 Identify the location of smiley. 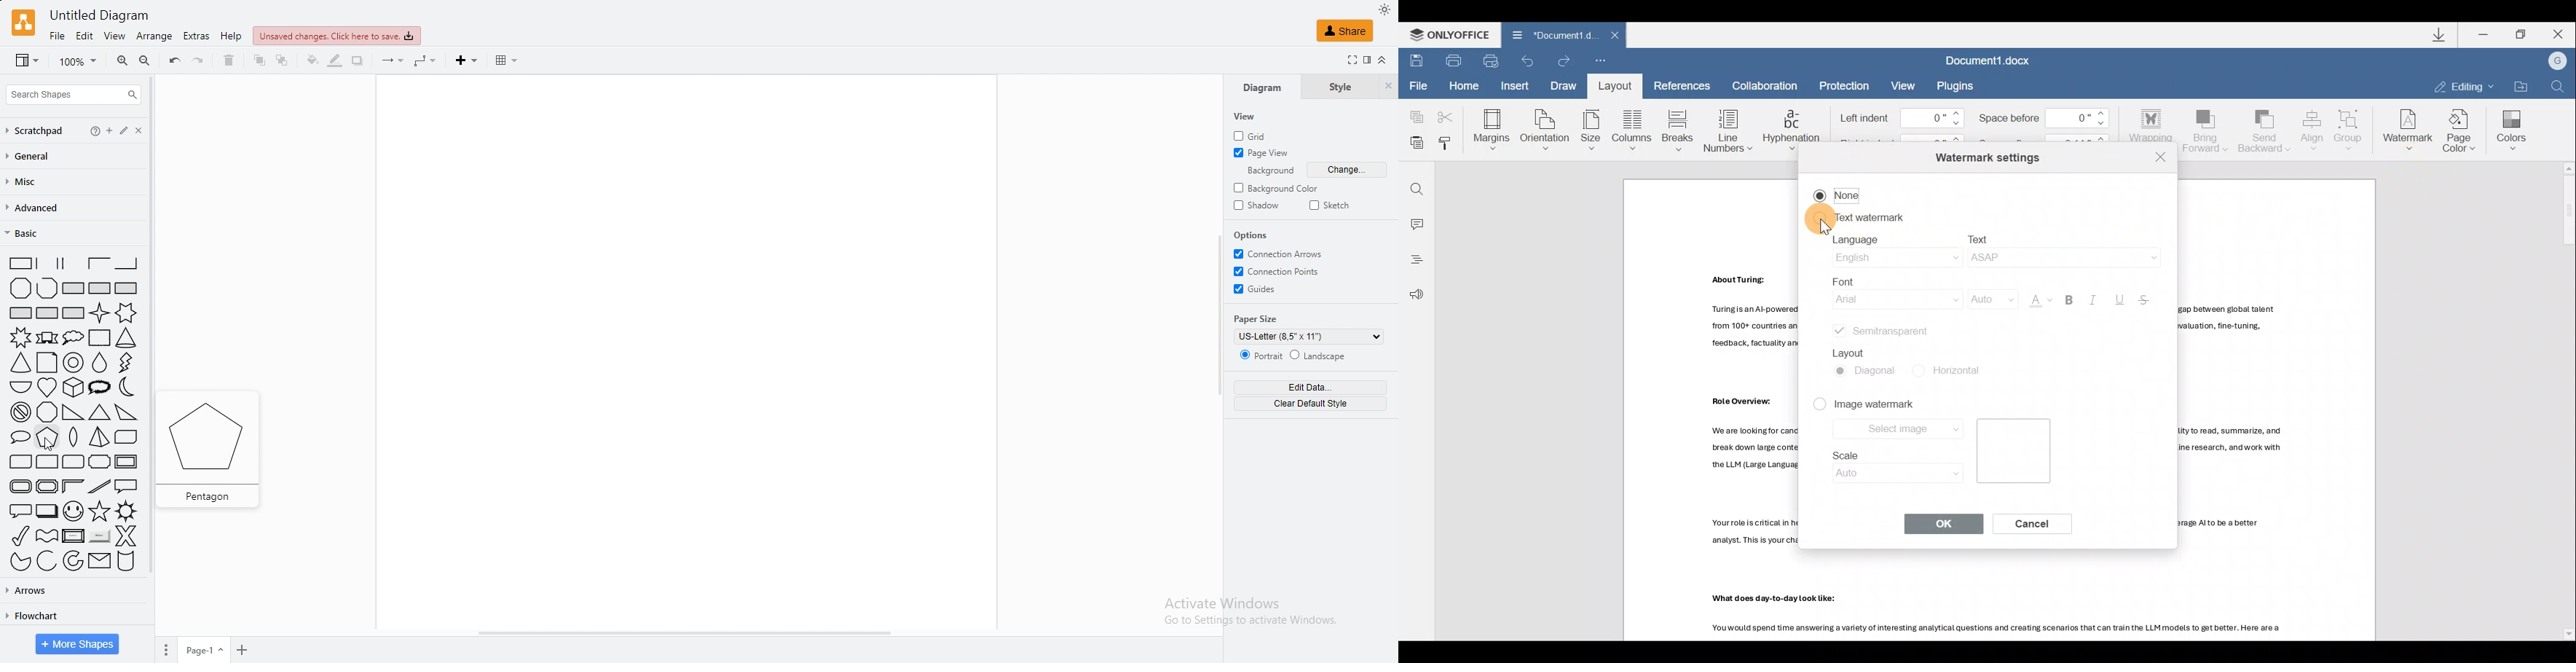
(73, 511).